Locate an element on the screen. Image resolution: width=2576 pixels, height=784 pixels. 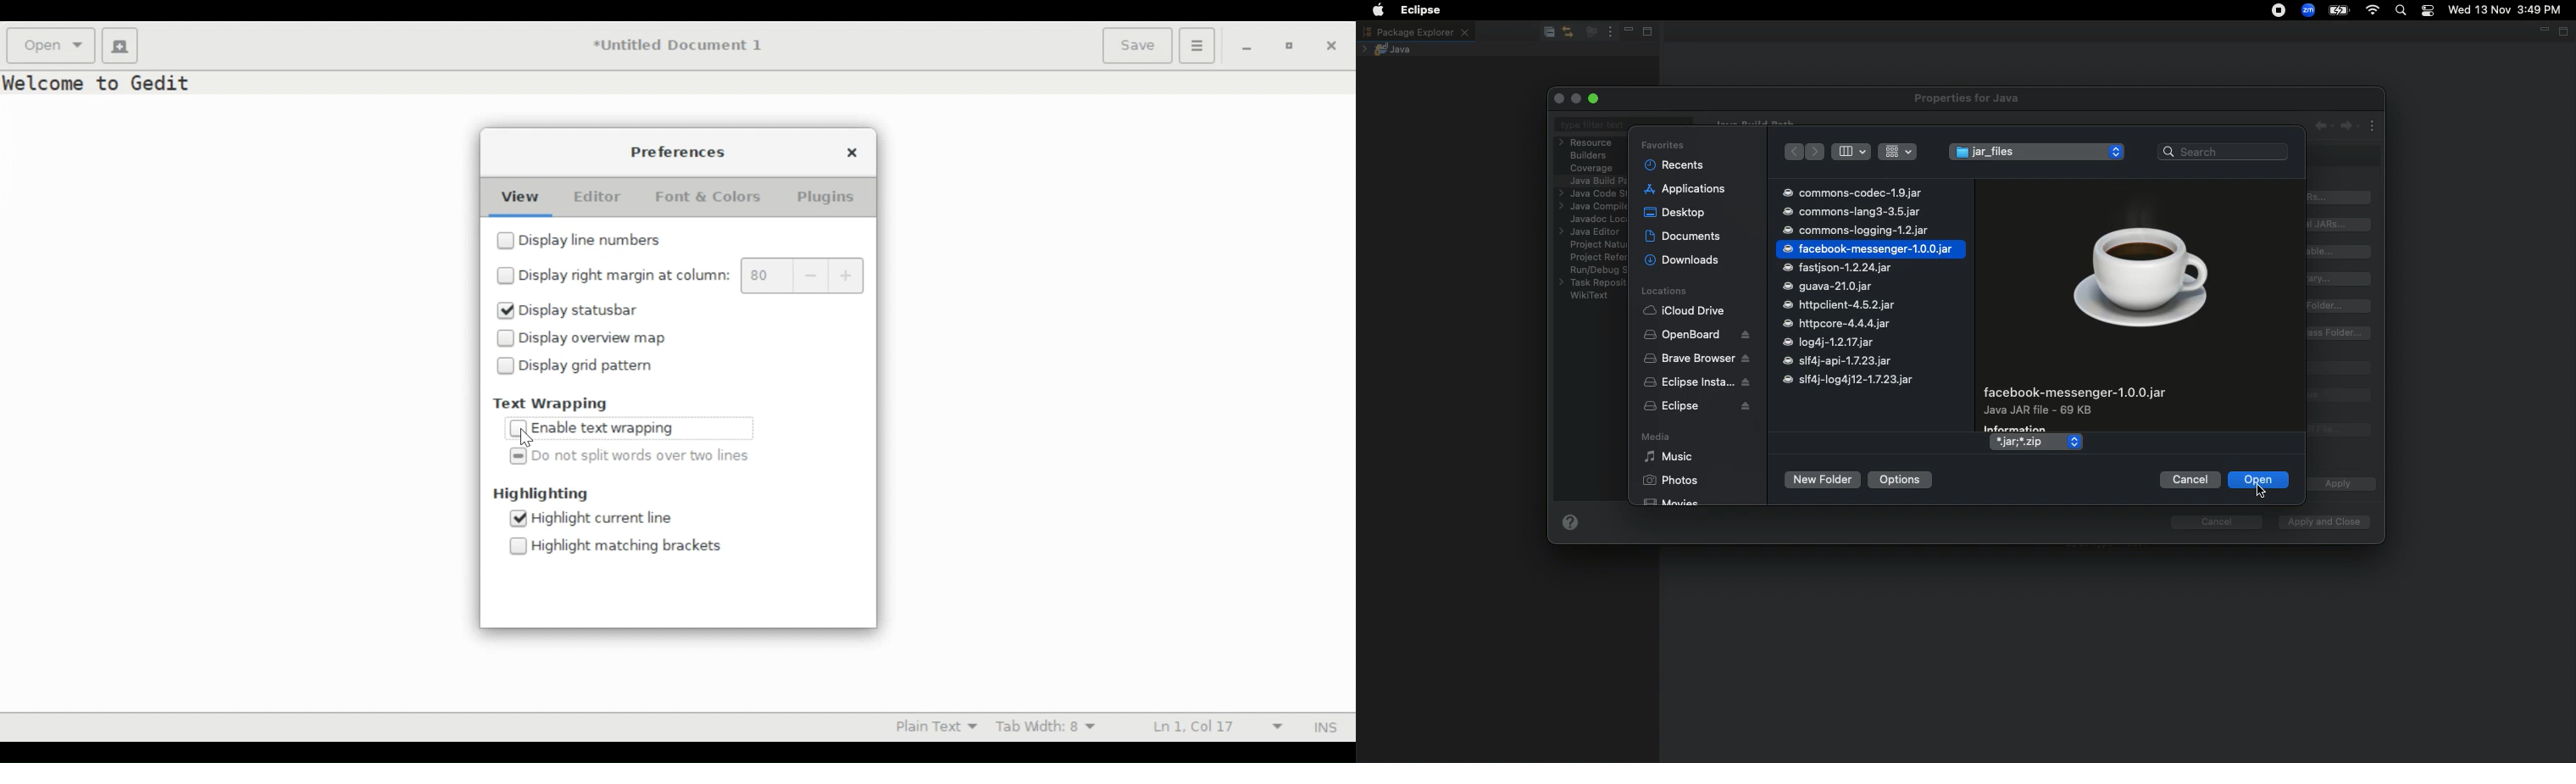
Remove is located at coordinates (2340, 395).